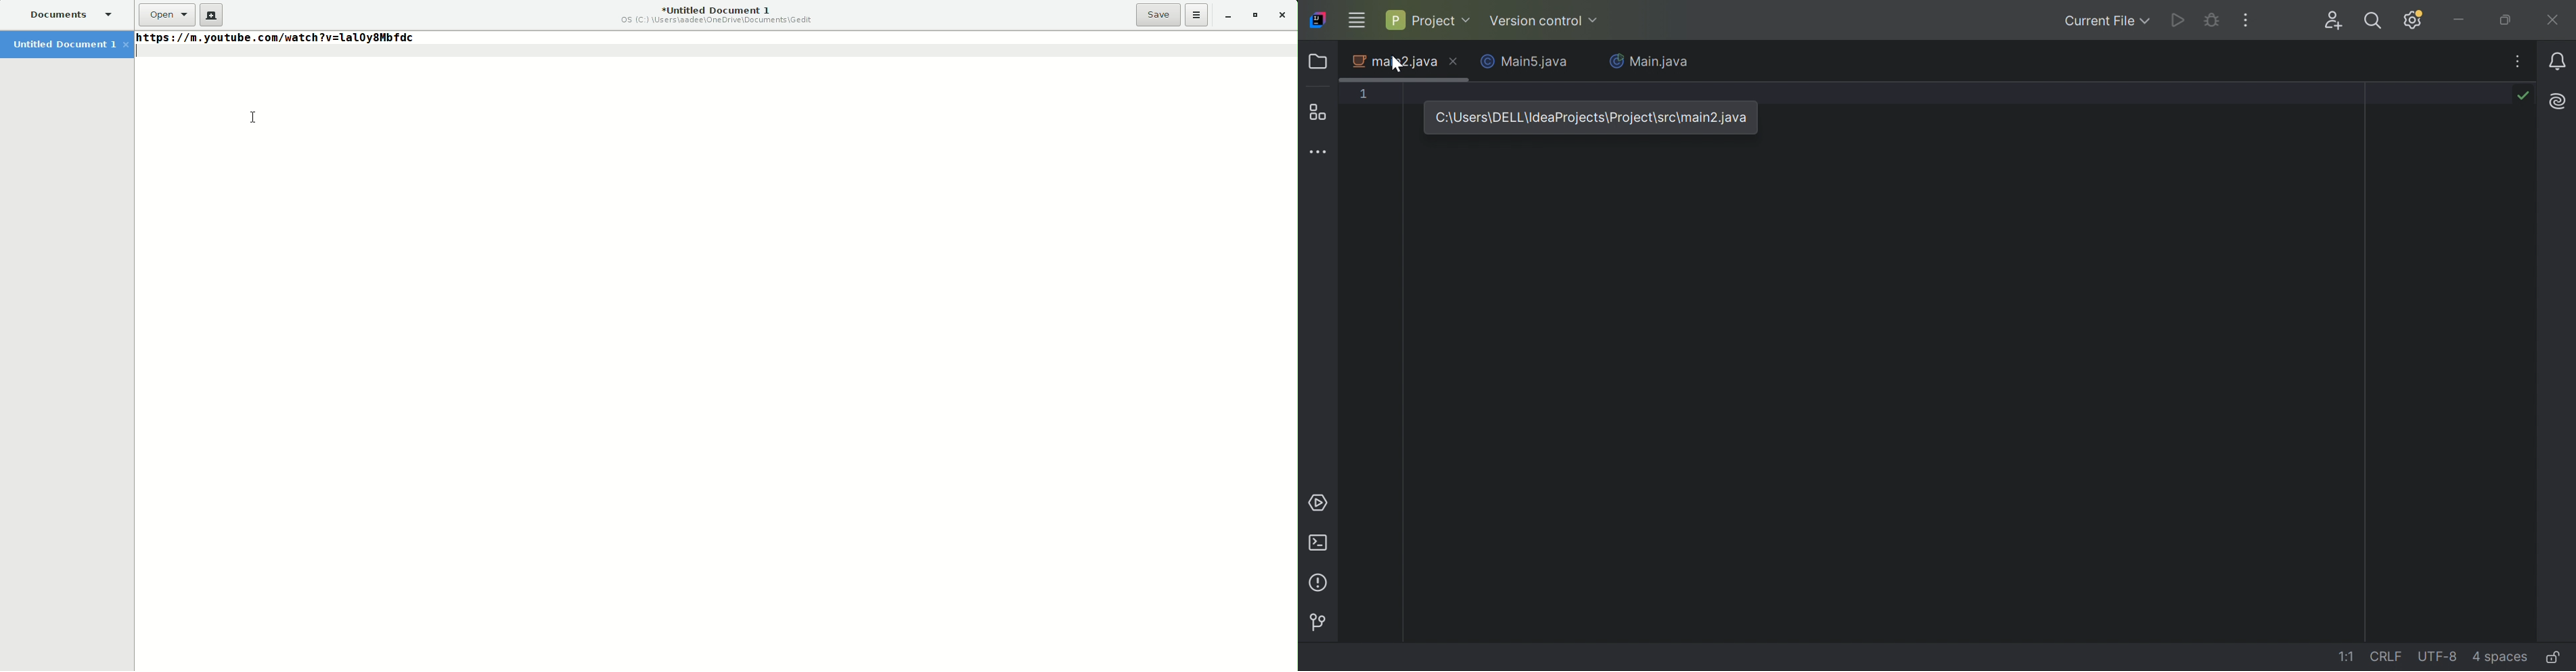  I want to click on Minimize, so click(1225, 15).